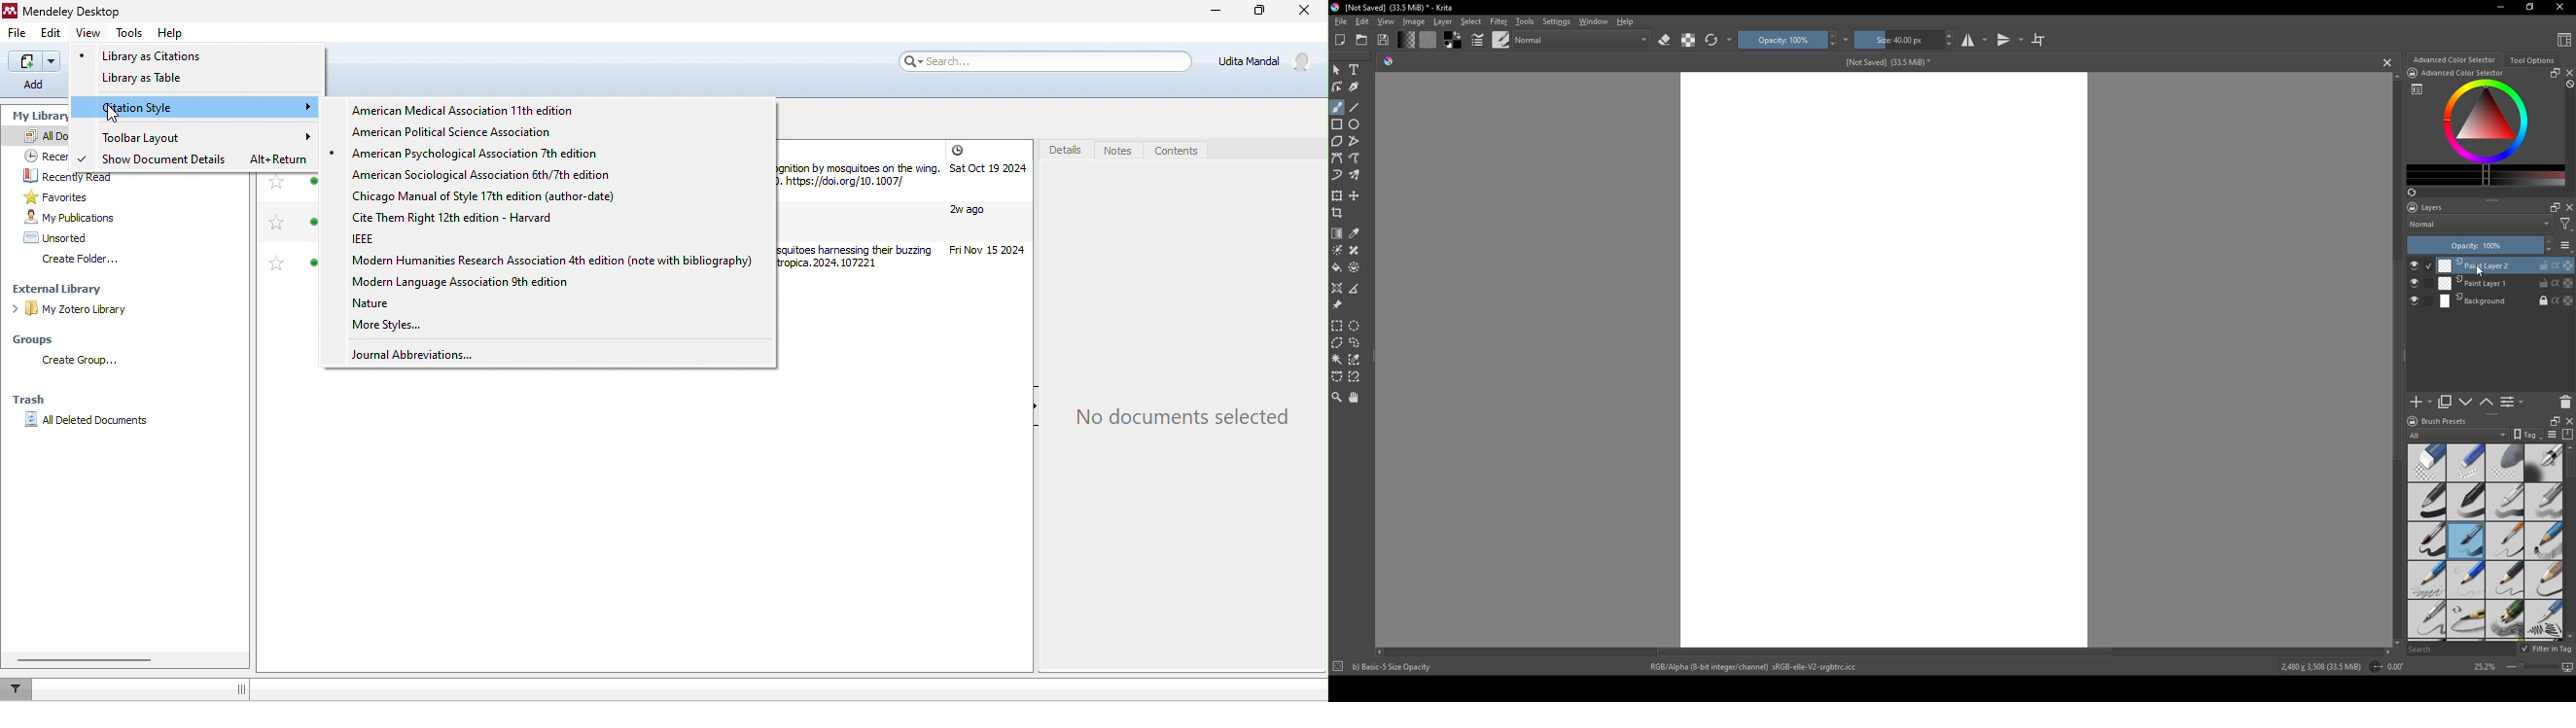 The image size is (2576, 728). I want to click on horizontal scroll bar, so click(86, 658).